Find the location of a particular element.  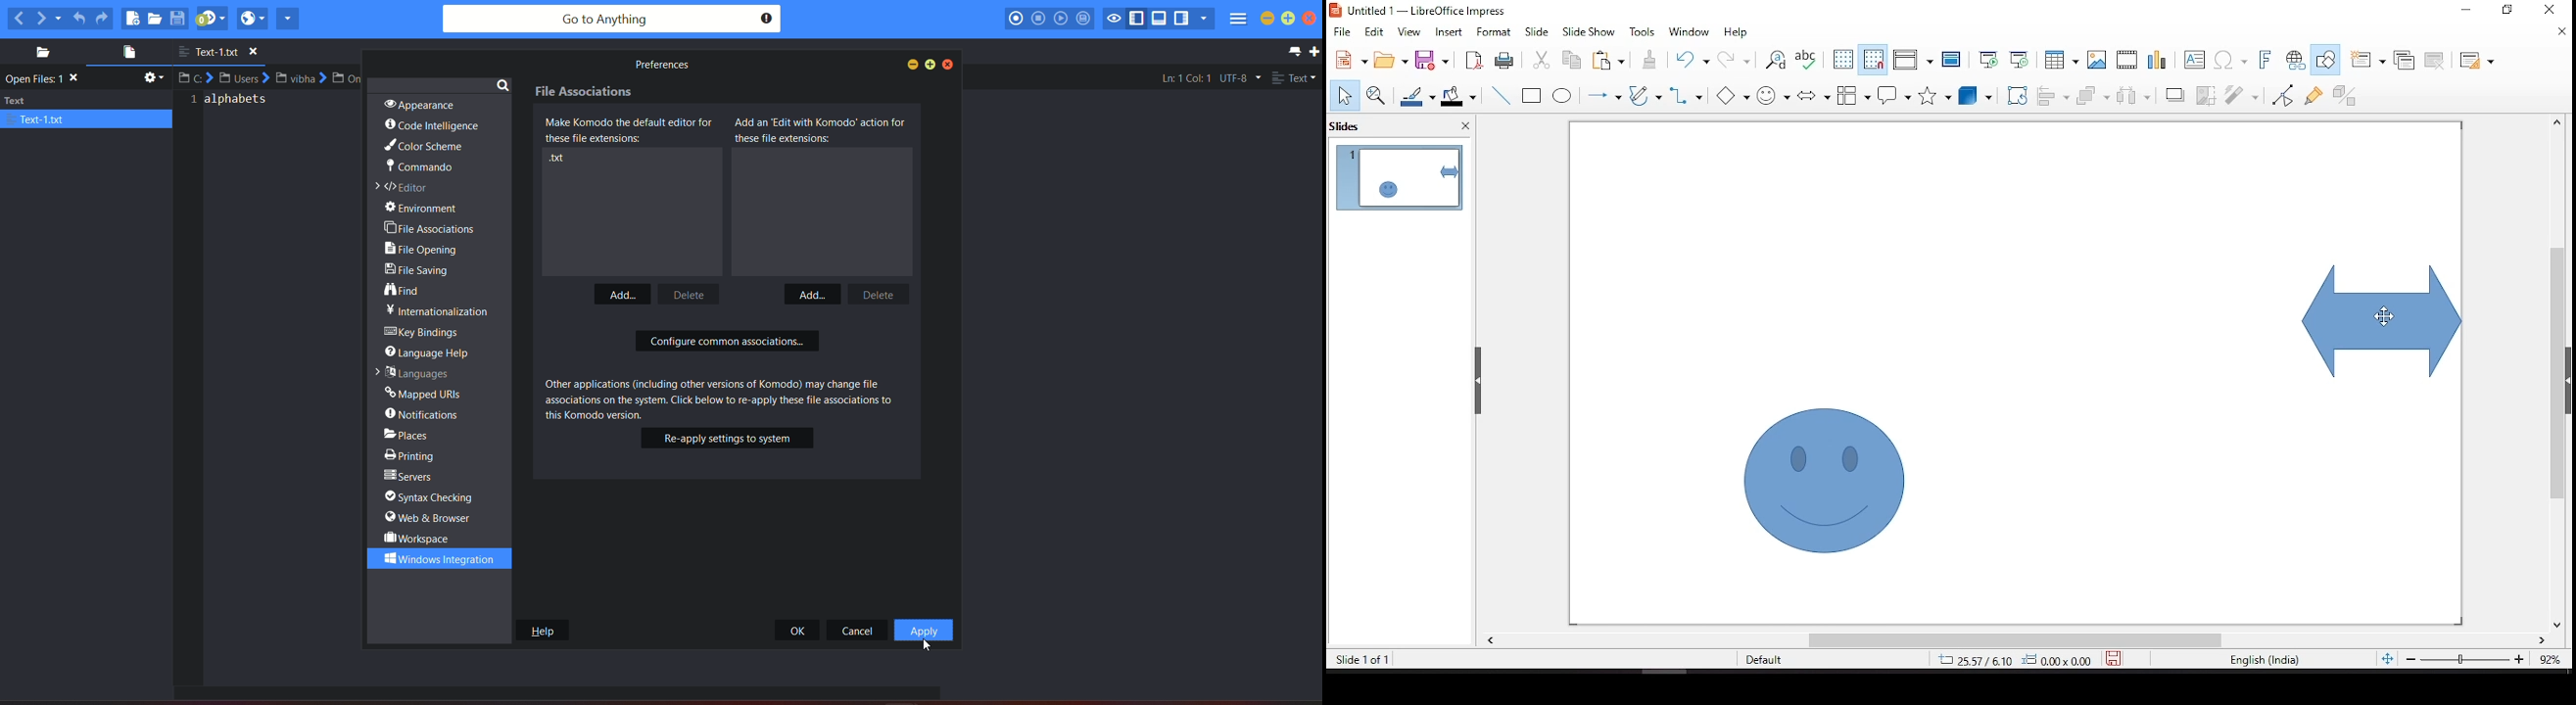

callout shapes is located at coordinates (1895, 96).